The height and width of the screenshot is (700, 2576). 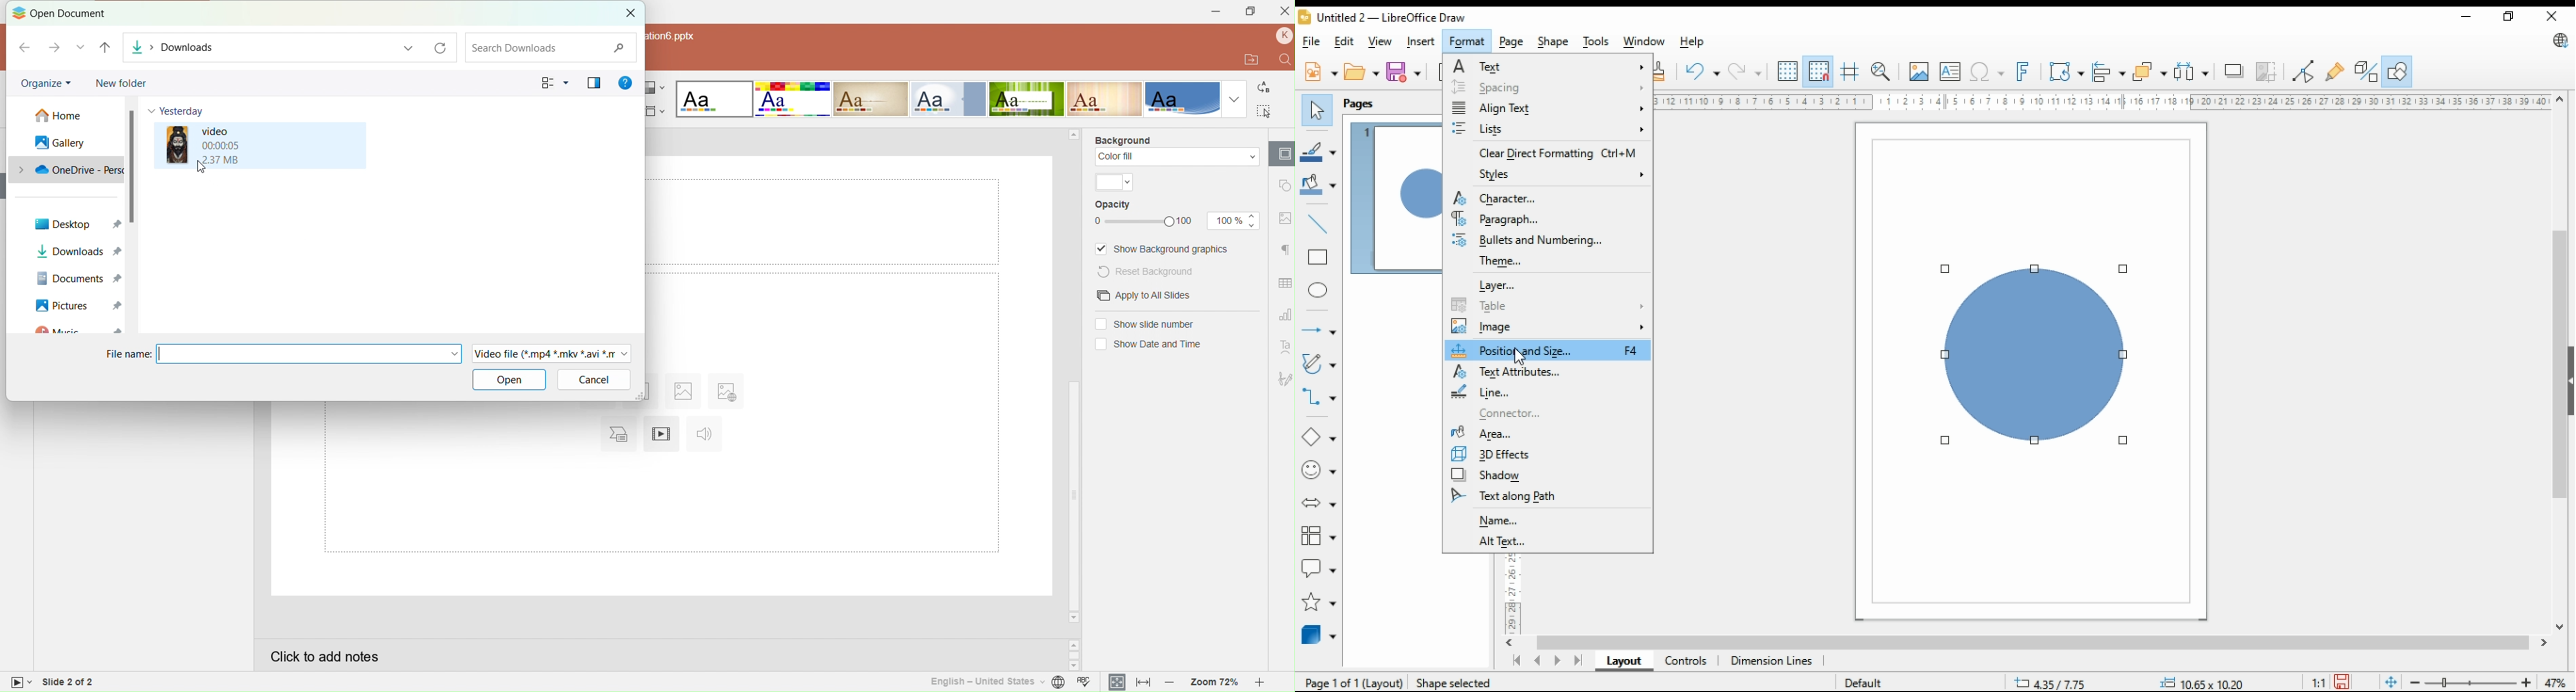 What do you see at coordinates (1487, 392) in the screenshot?
I see `line` at bounding box center [1487, 392].